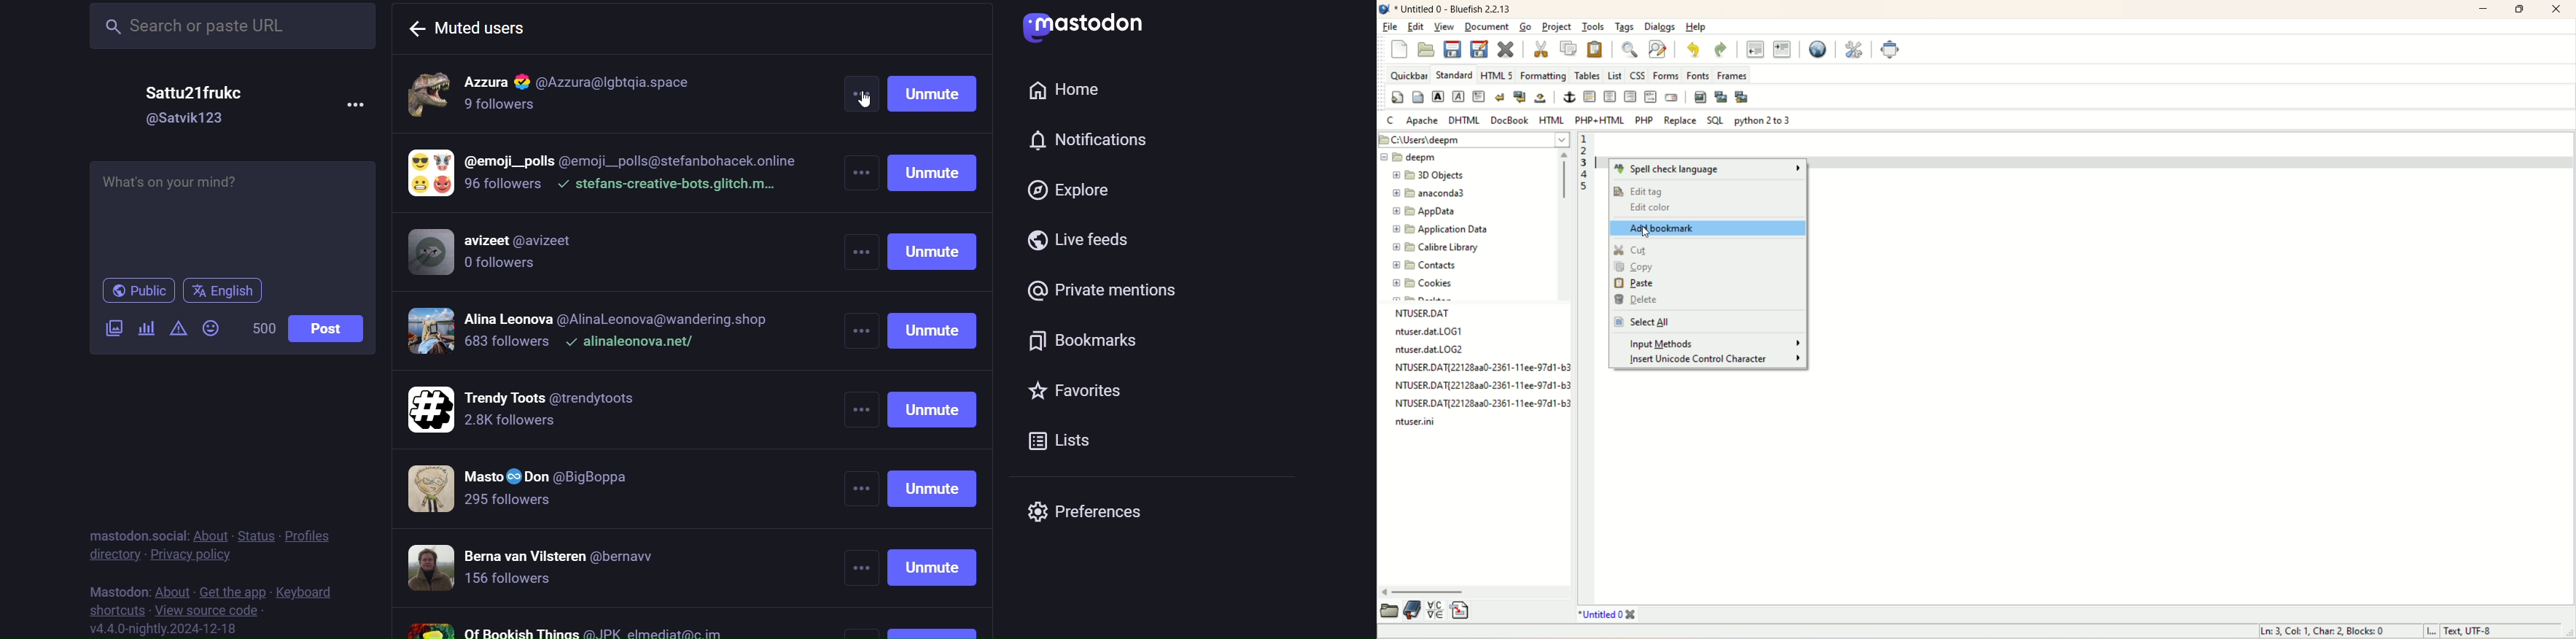 The height and width of the screenshot is (644, 2576). I want to click on project, so click(1558, 26).